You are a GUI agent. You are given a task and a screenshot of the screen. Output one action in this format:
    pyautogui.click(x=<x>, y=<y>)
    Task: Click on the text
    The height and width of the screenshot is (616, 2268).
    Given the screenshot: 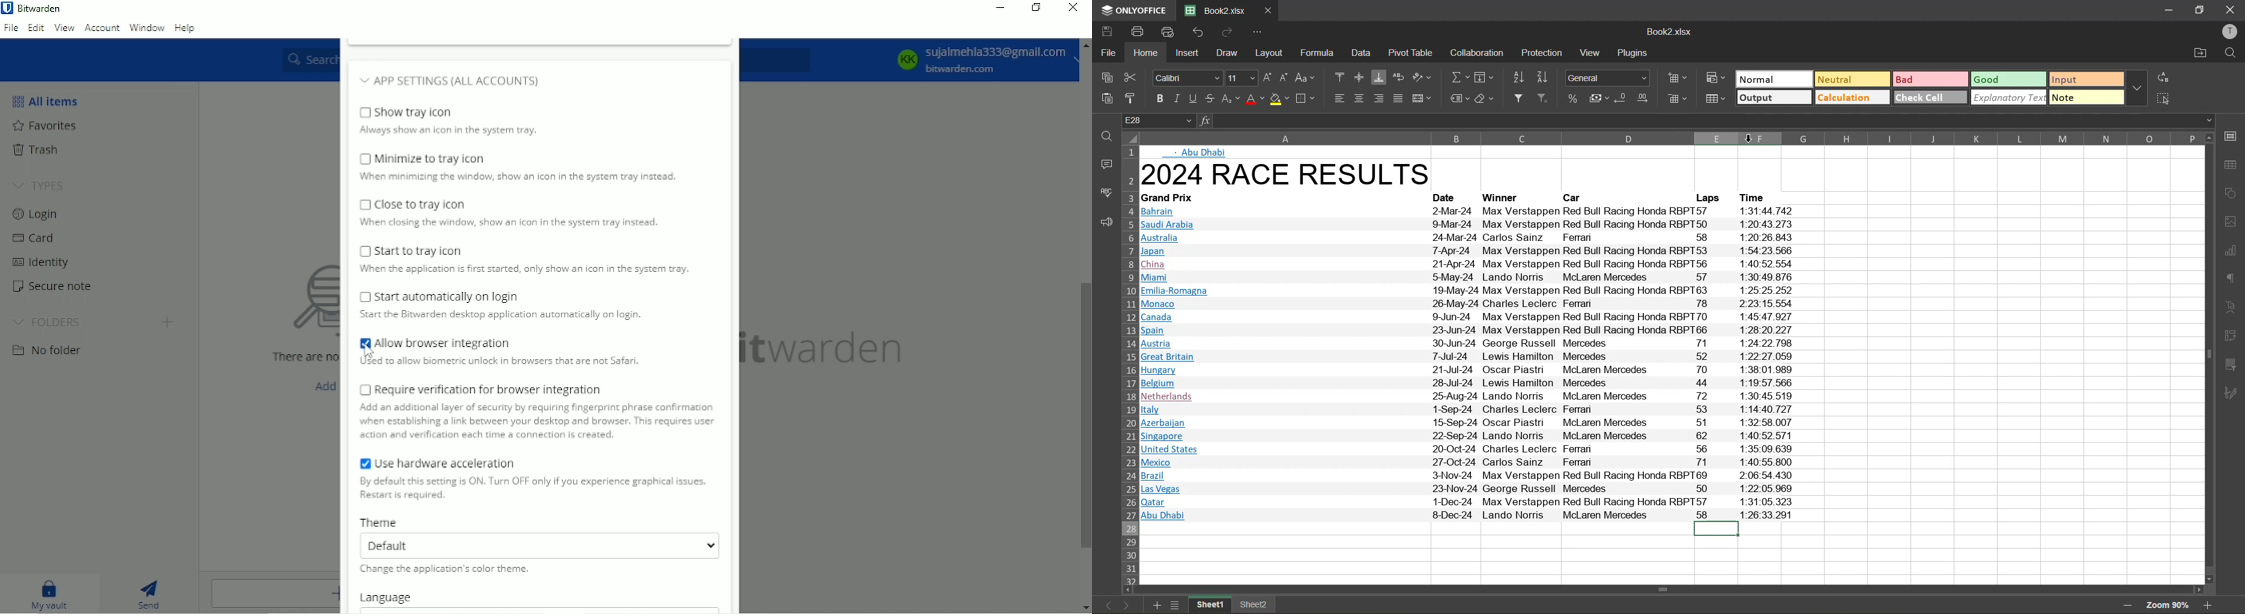 What is the action you would take?
    pyautogui.click(x=2234, y=308)
    